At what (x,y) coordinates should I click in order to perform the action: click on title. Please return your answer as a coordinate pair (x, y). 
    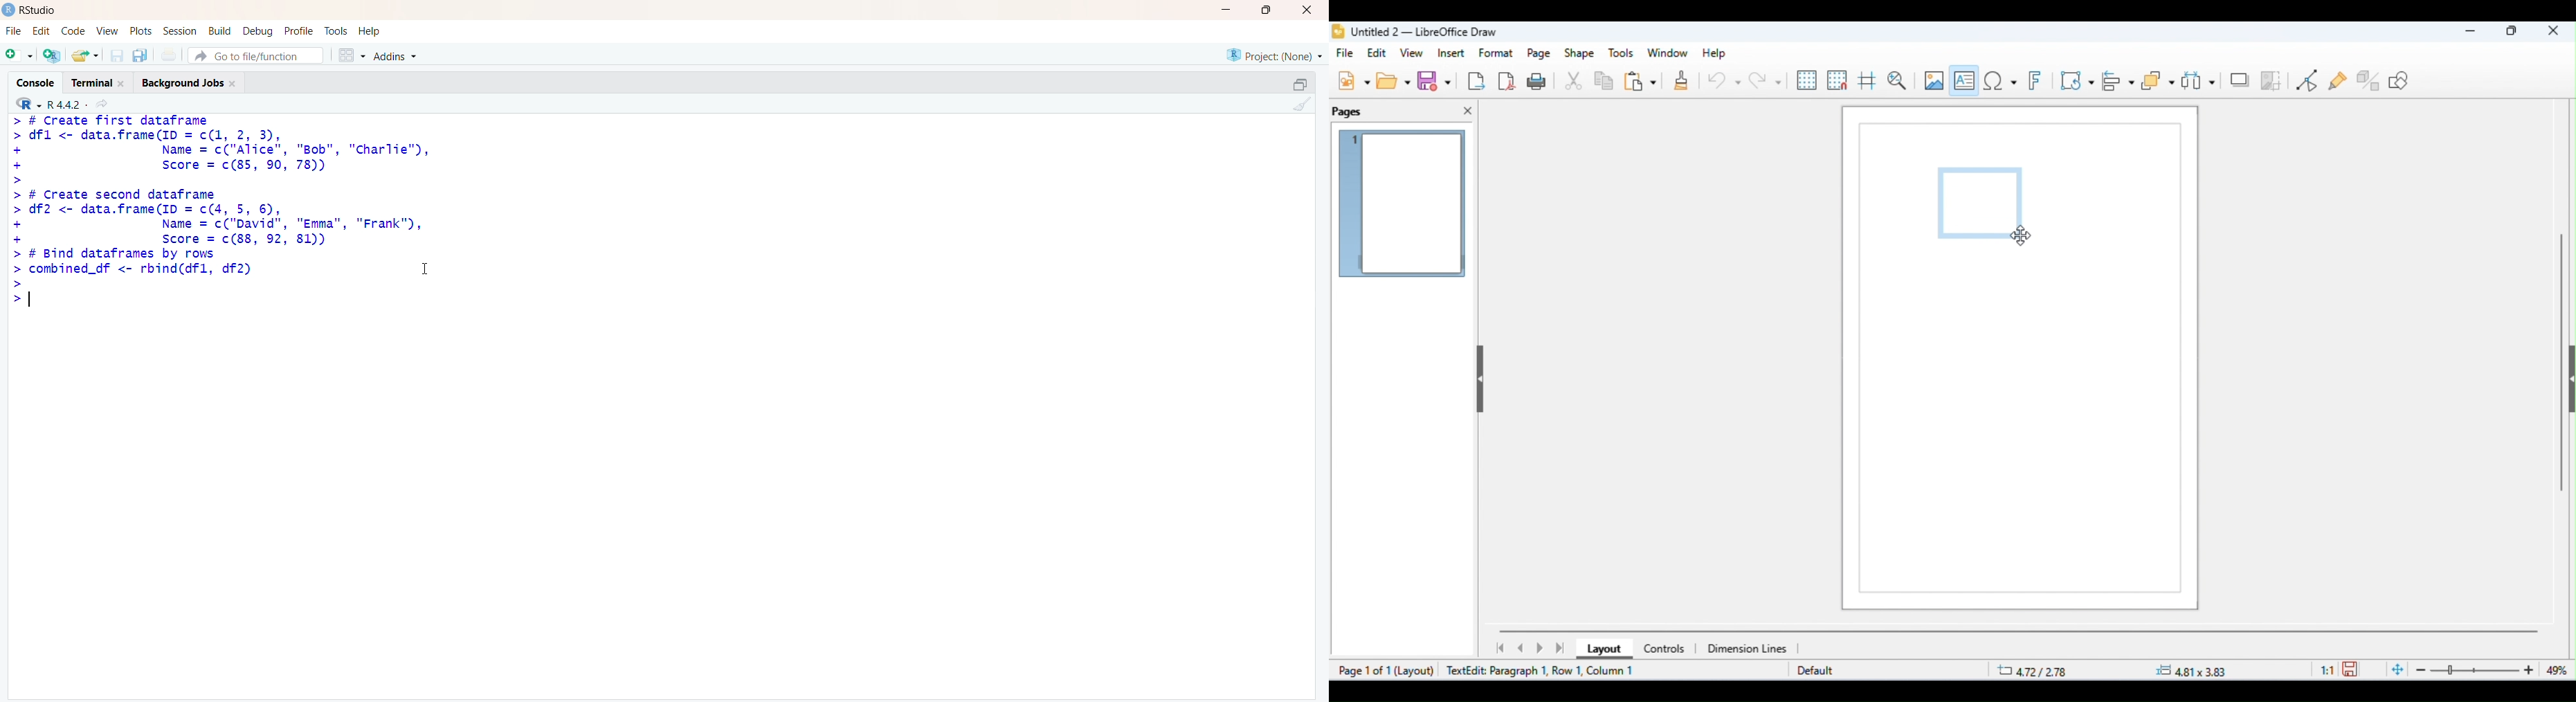
    Looking at the image, I should click on (1415, 32).